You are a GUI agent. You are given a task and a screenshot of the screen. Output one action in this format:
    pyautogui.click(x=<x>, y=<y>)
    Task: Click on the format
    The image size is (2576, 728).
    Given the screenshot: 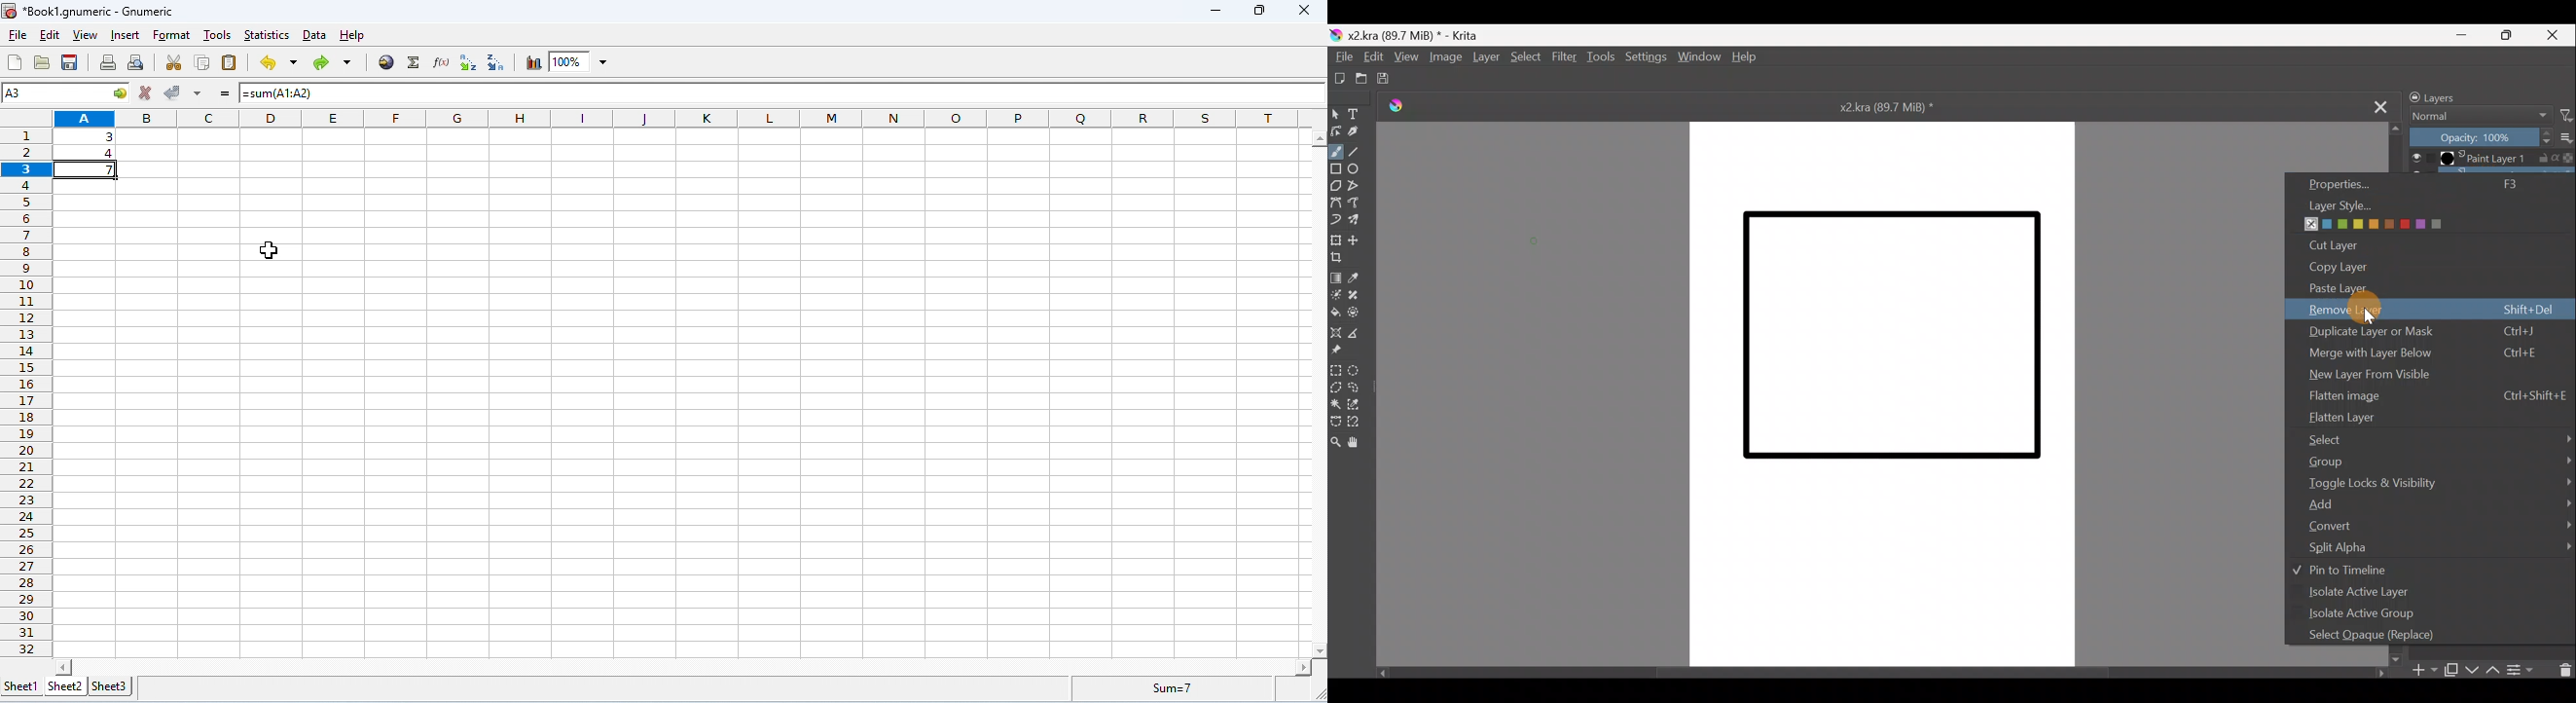 What is the action you would take?
    pyautogui.click(x=172, y=36)
    